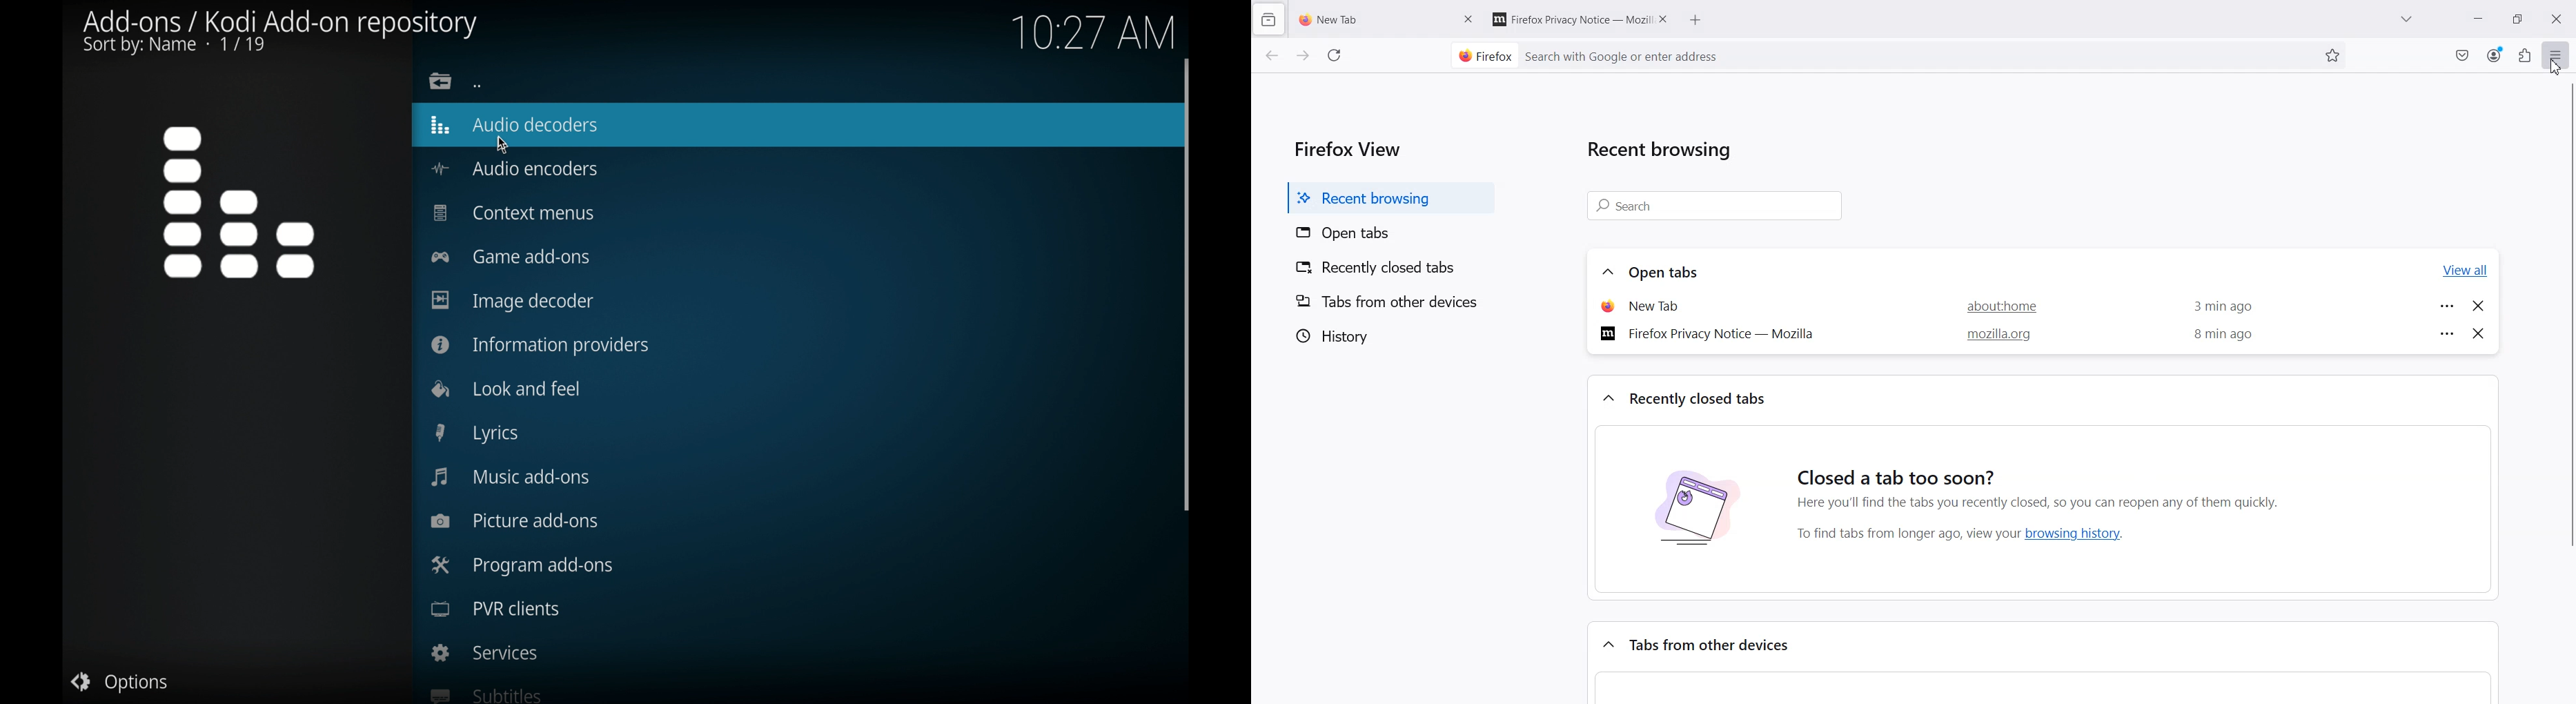 This screenshot has width=2576, height=728. What do you see at coordinates (2466, 271) in the screenshot?
I see `View all` at bounding box center [2466, 271].